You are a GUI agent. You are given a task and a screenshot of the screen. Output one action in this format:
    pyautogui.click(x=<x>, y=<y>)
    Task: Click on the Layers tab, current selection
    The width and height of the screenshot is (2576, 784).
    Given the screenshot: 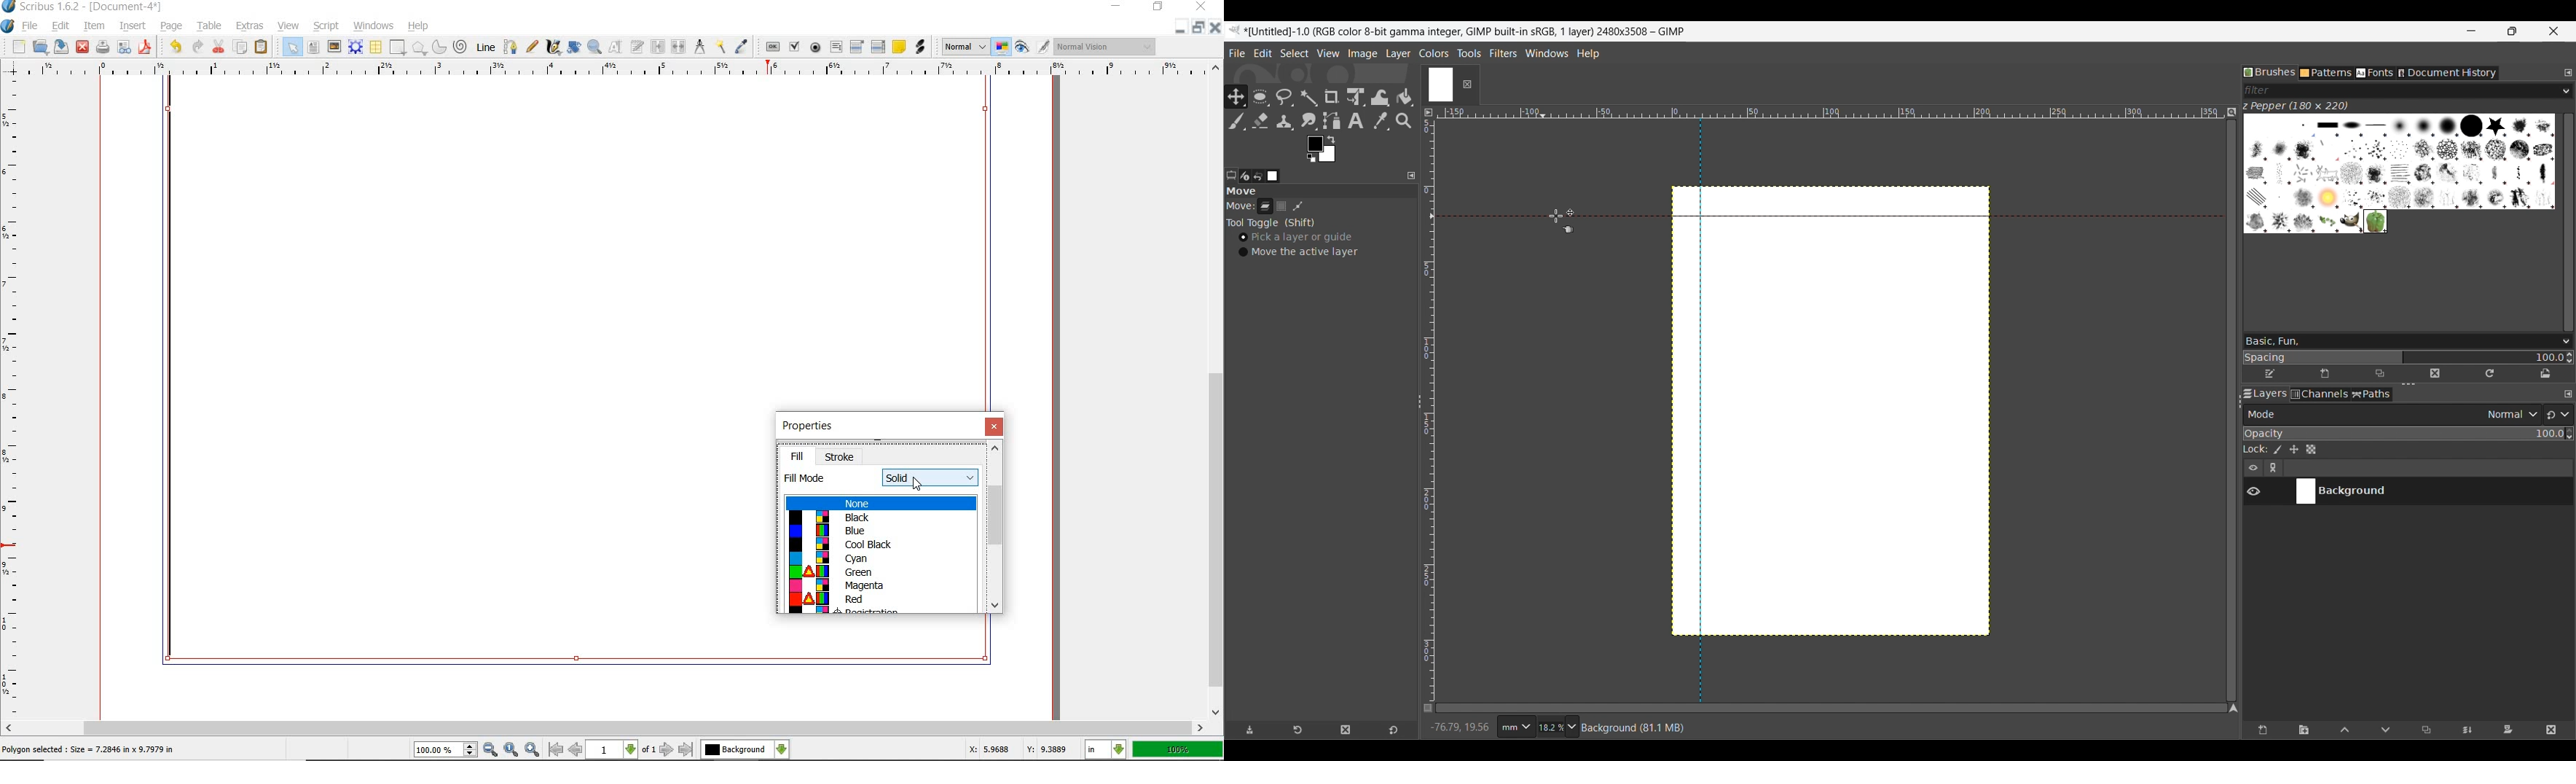 What is the action you would take?
    pyautogui.click(x=2262, y=395)
    